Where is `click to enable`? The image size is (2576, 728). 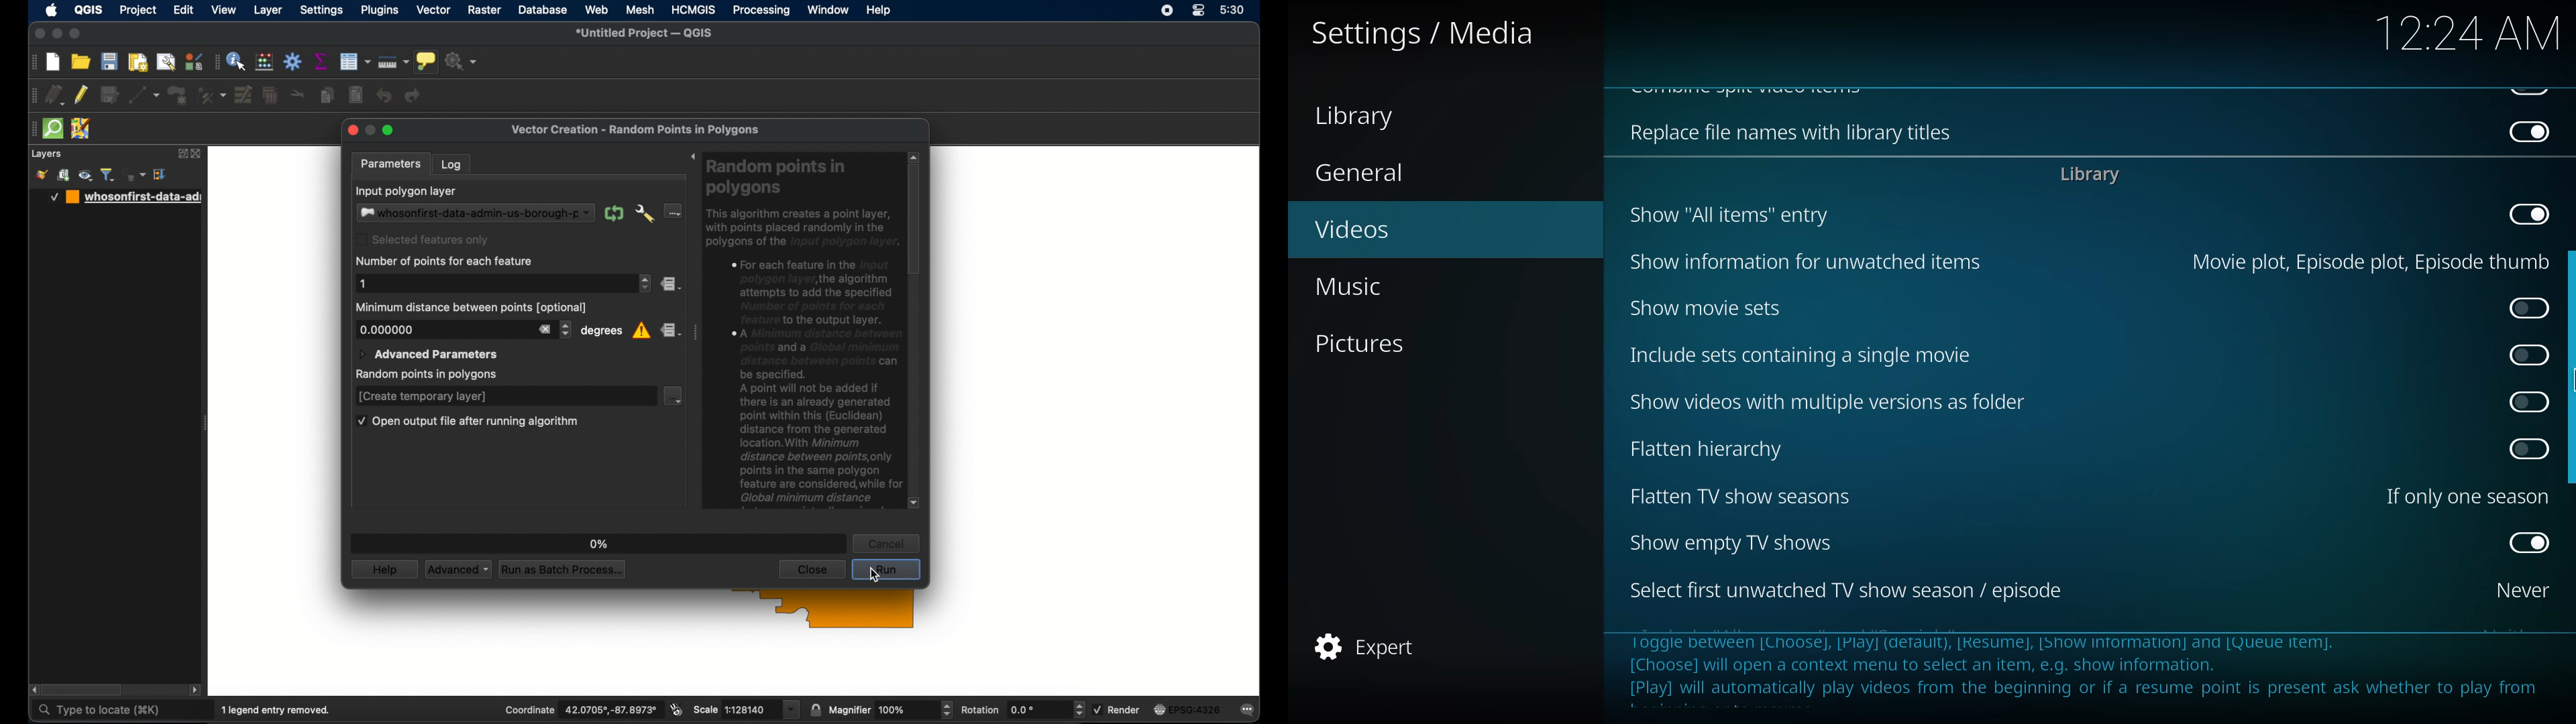
click to enable is located at coordinates (2525, 399).